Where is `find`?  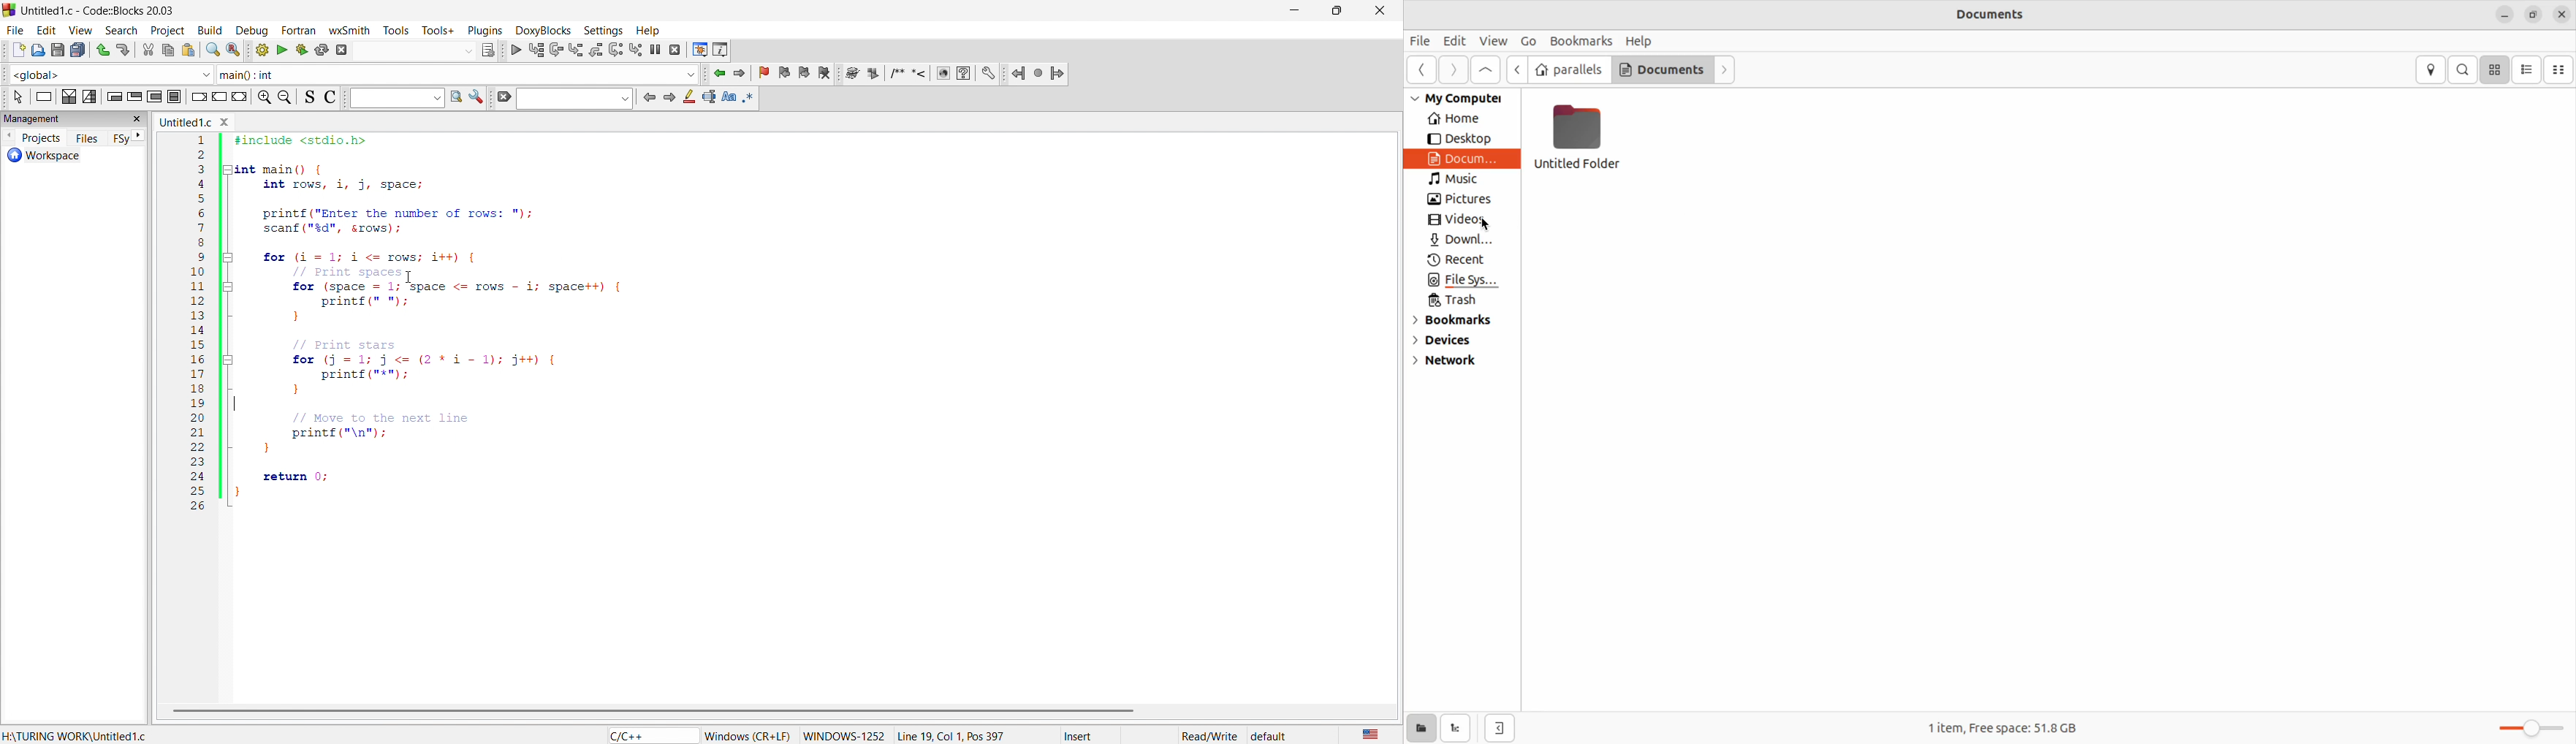
find is located at coordinates (212, 50).